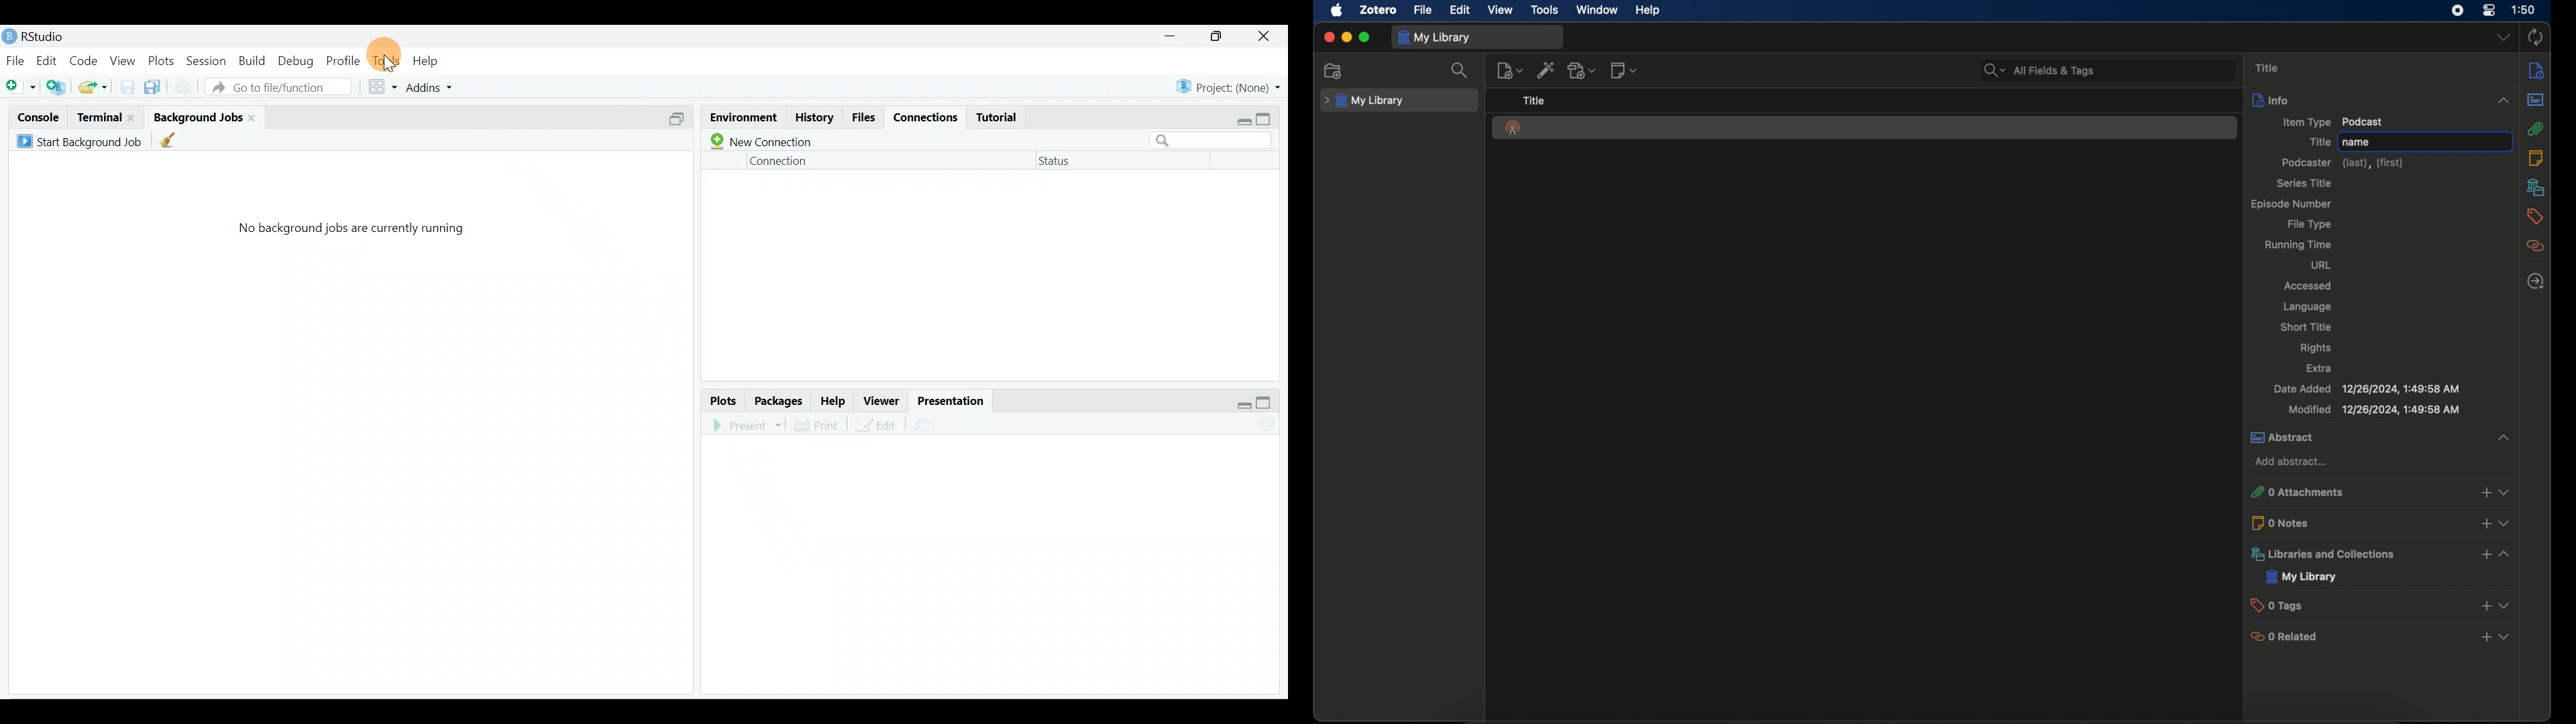 The image size is (2576, 728). What do you see at coordinates (2291, 462) in the screenshot?
I see `add abstract` at bounding box center [2291, 462].